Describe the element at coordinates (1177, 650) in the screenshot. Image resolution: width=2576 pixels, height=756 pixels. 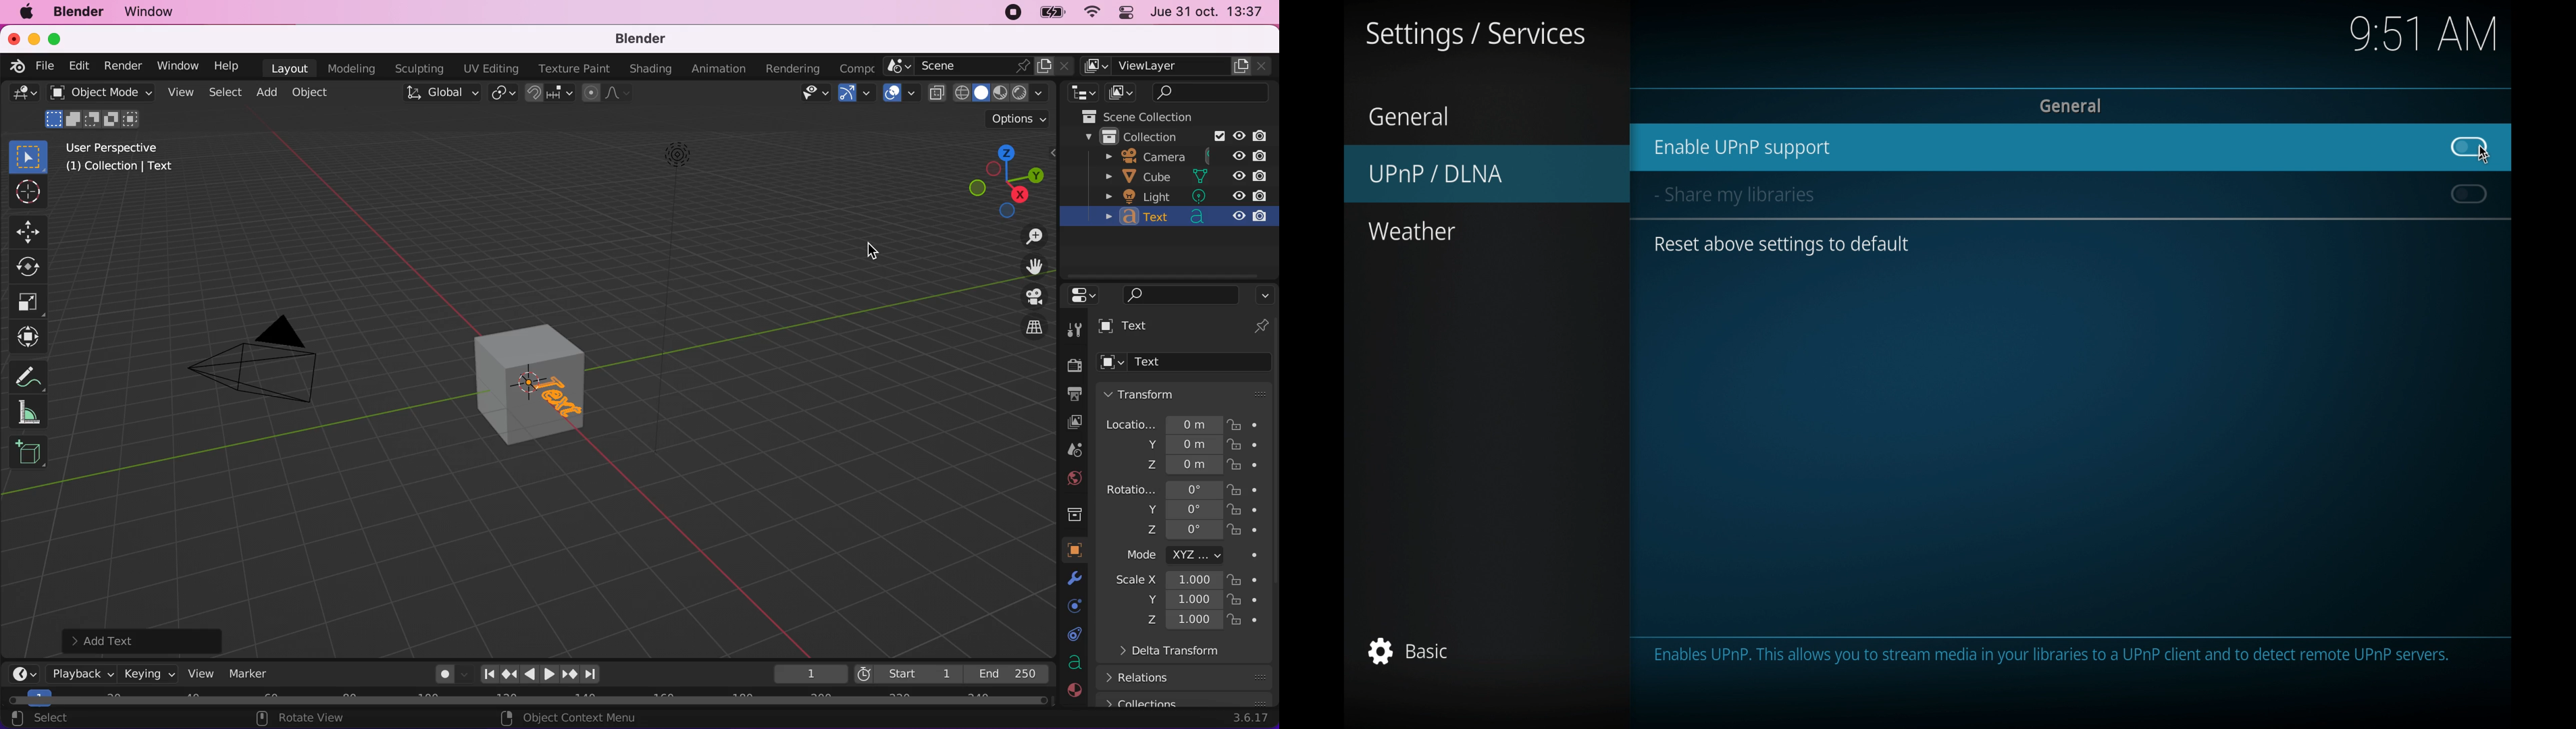
I see `delta transform` at that location.